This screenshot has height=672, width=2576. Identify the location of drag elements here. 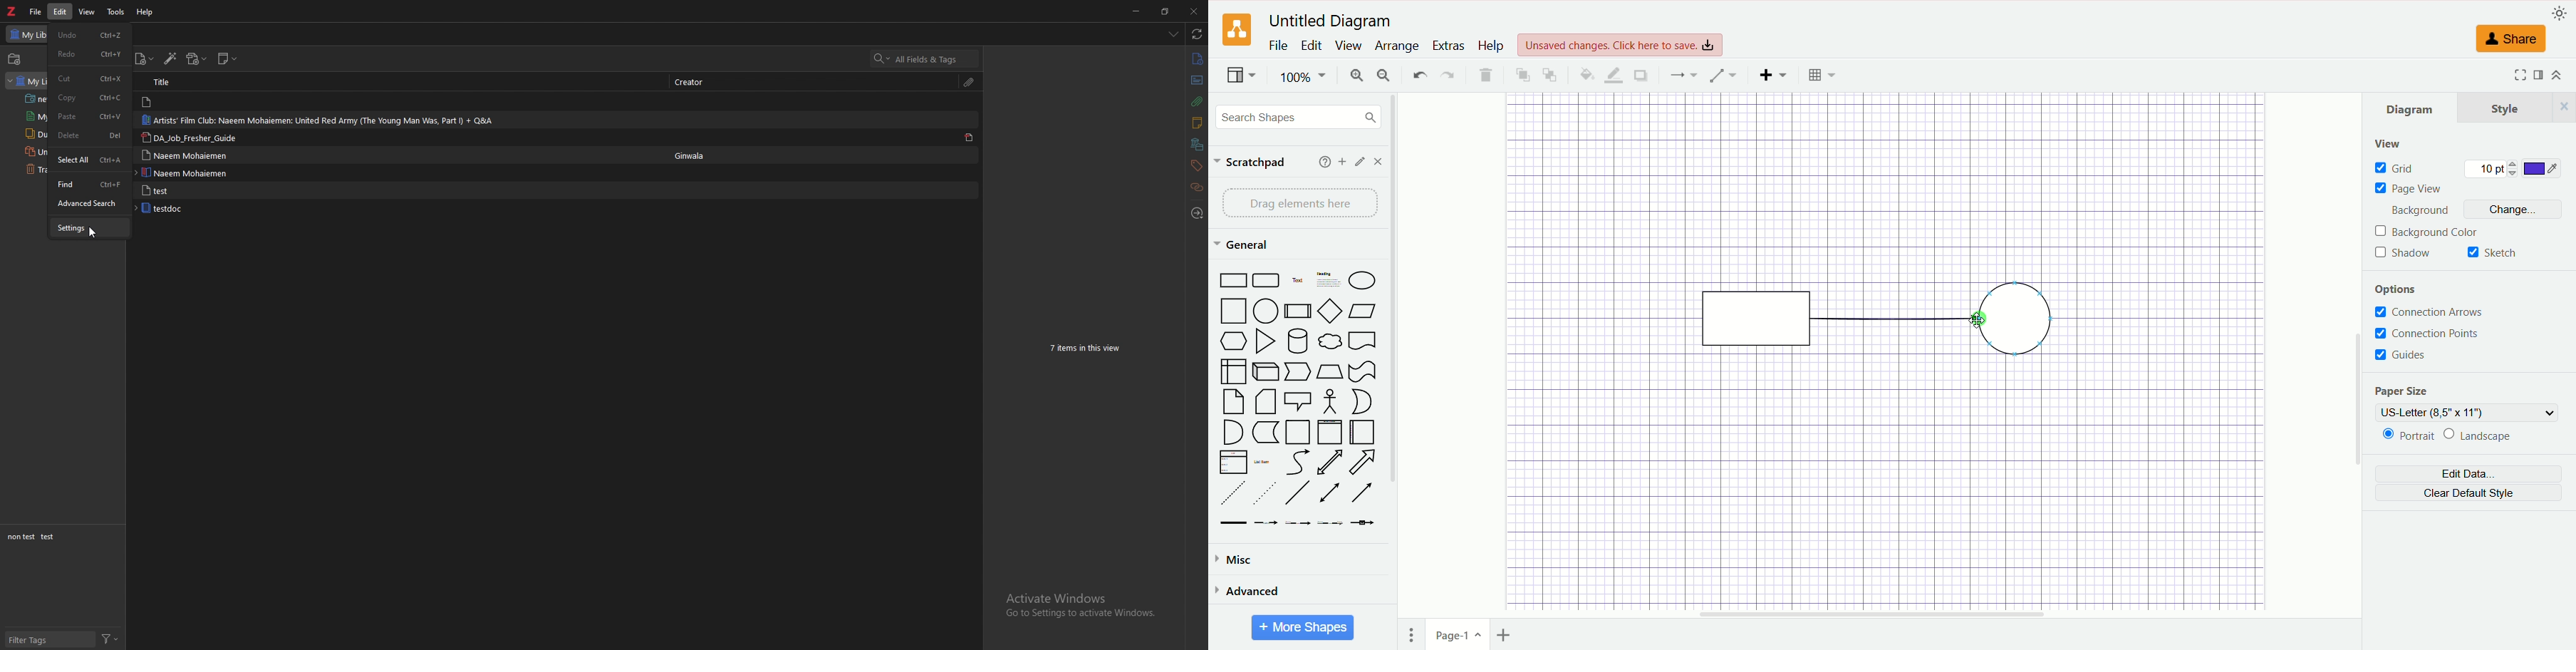
(1299, 202).